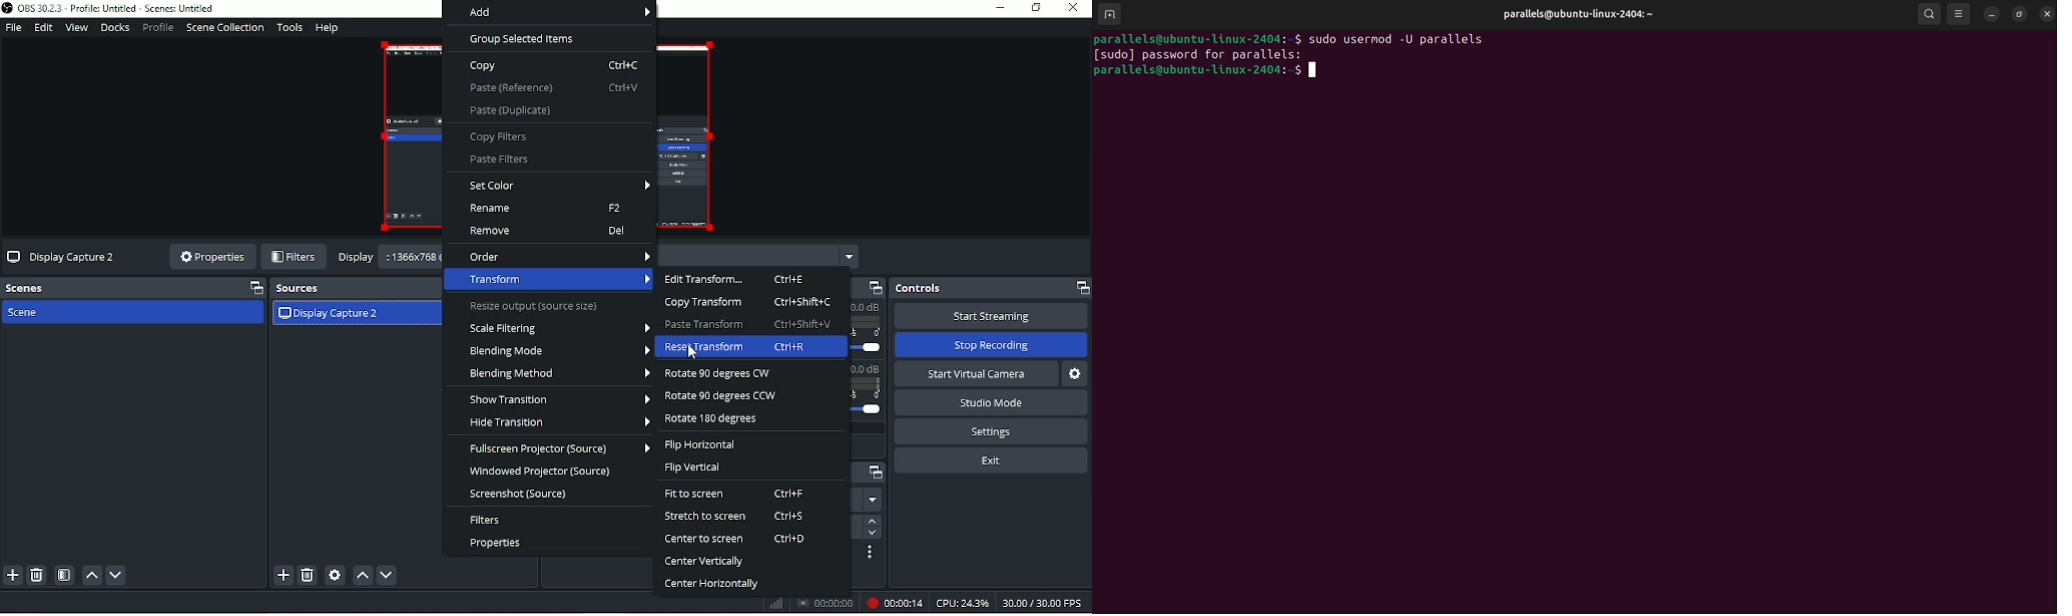  Describe the element at coordinates (748, 302) in the screenshot. I see `Copy trnasform` at that location.